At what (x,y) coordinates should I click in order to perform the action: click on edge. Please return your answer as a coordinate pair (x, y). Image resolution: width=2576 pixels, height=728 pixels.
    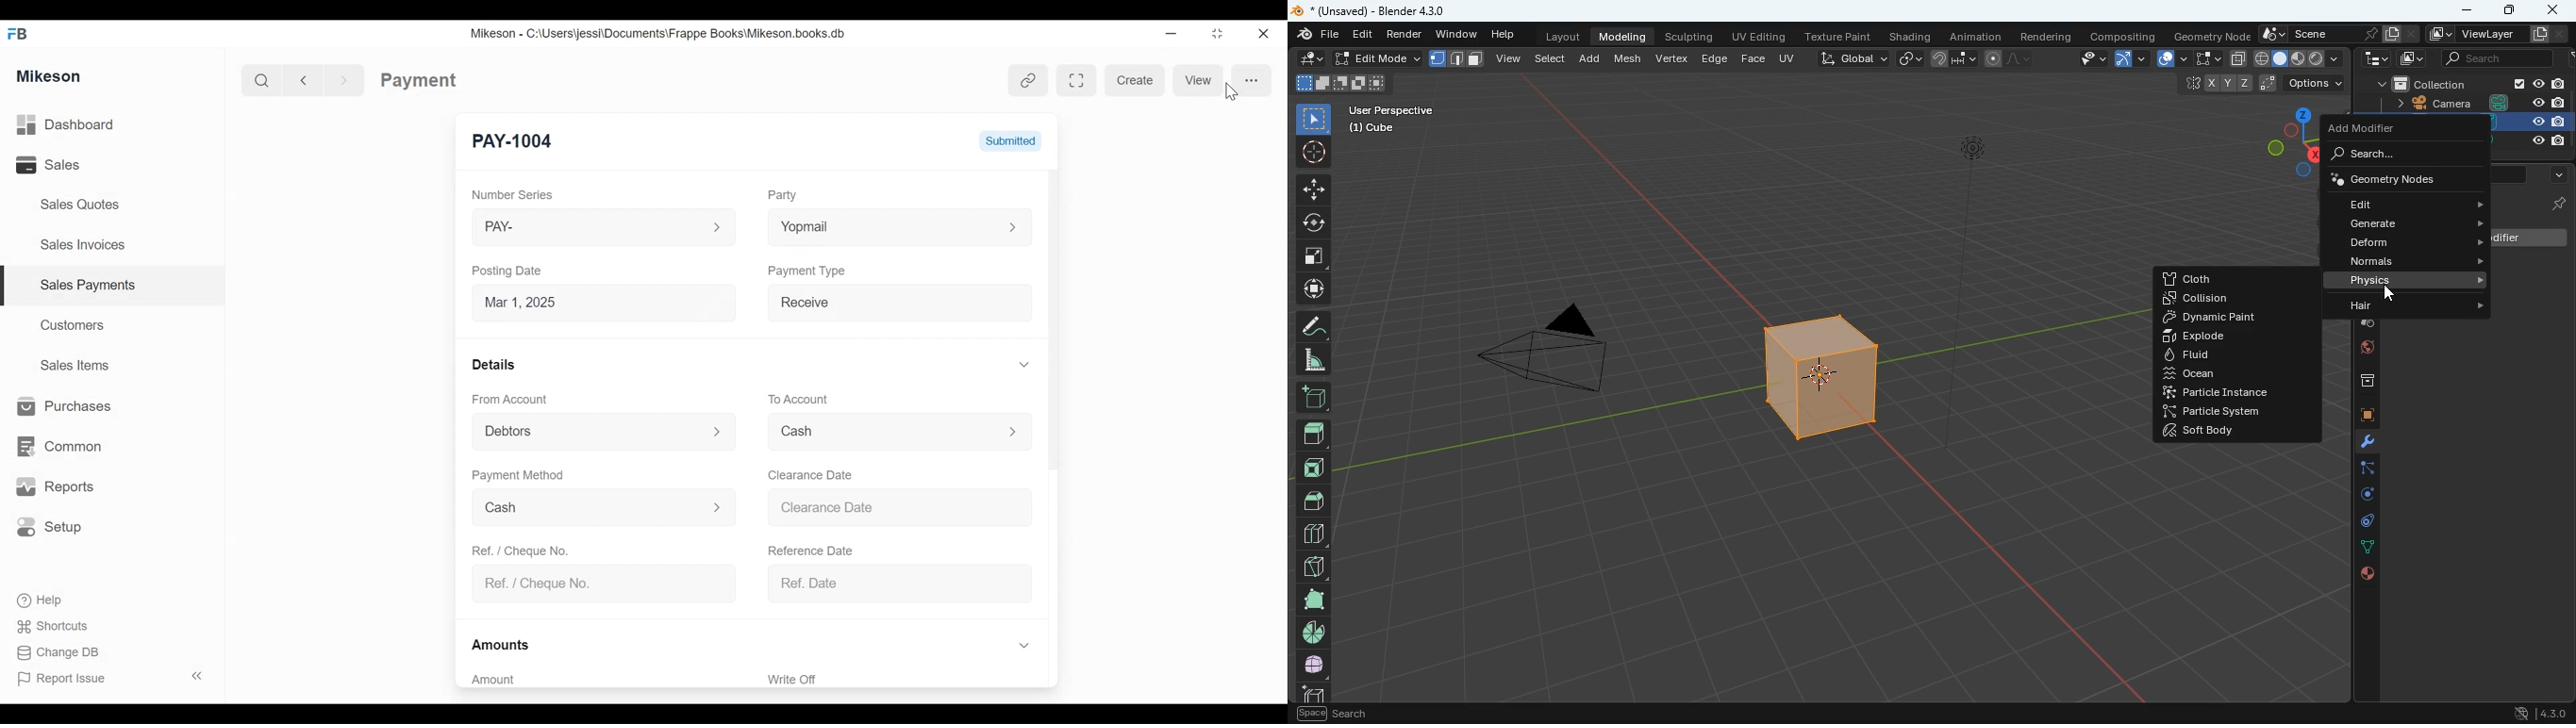
    Looking at the image, I should click on (1714, 58).